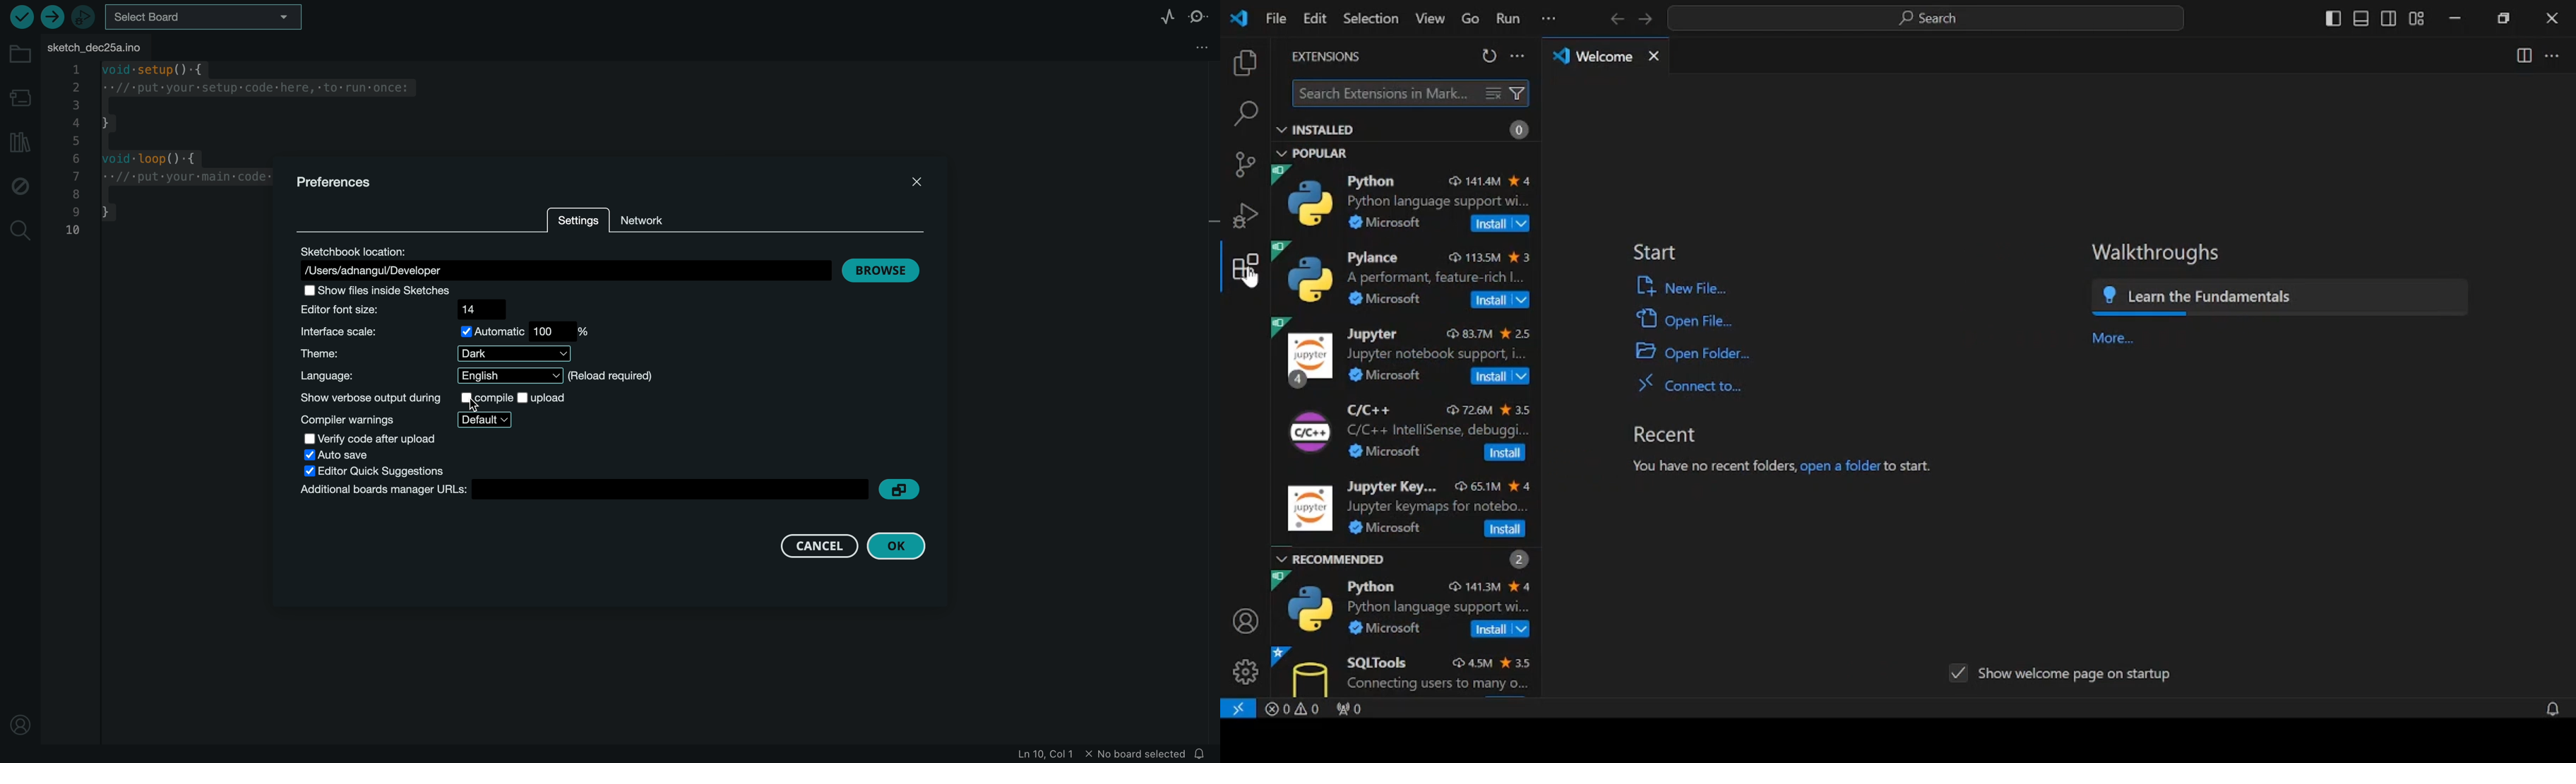 This screenshot has height=784, width=2576. Describe the element at coordinates (1276, 18) in the screenshot. I see `file` at that location.